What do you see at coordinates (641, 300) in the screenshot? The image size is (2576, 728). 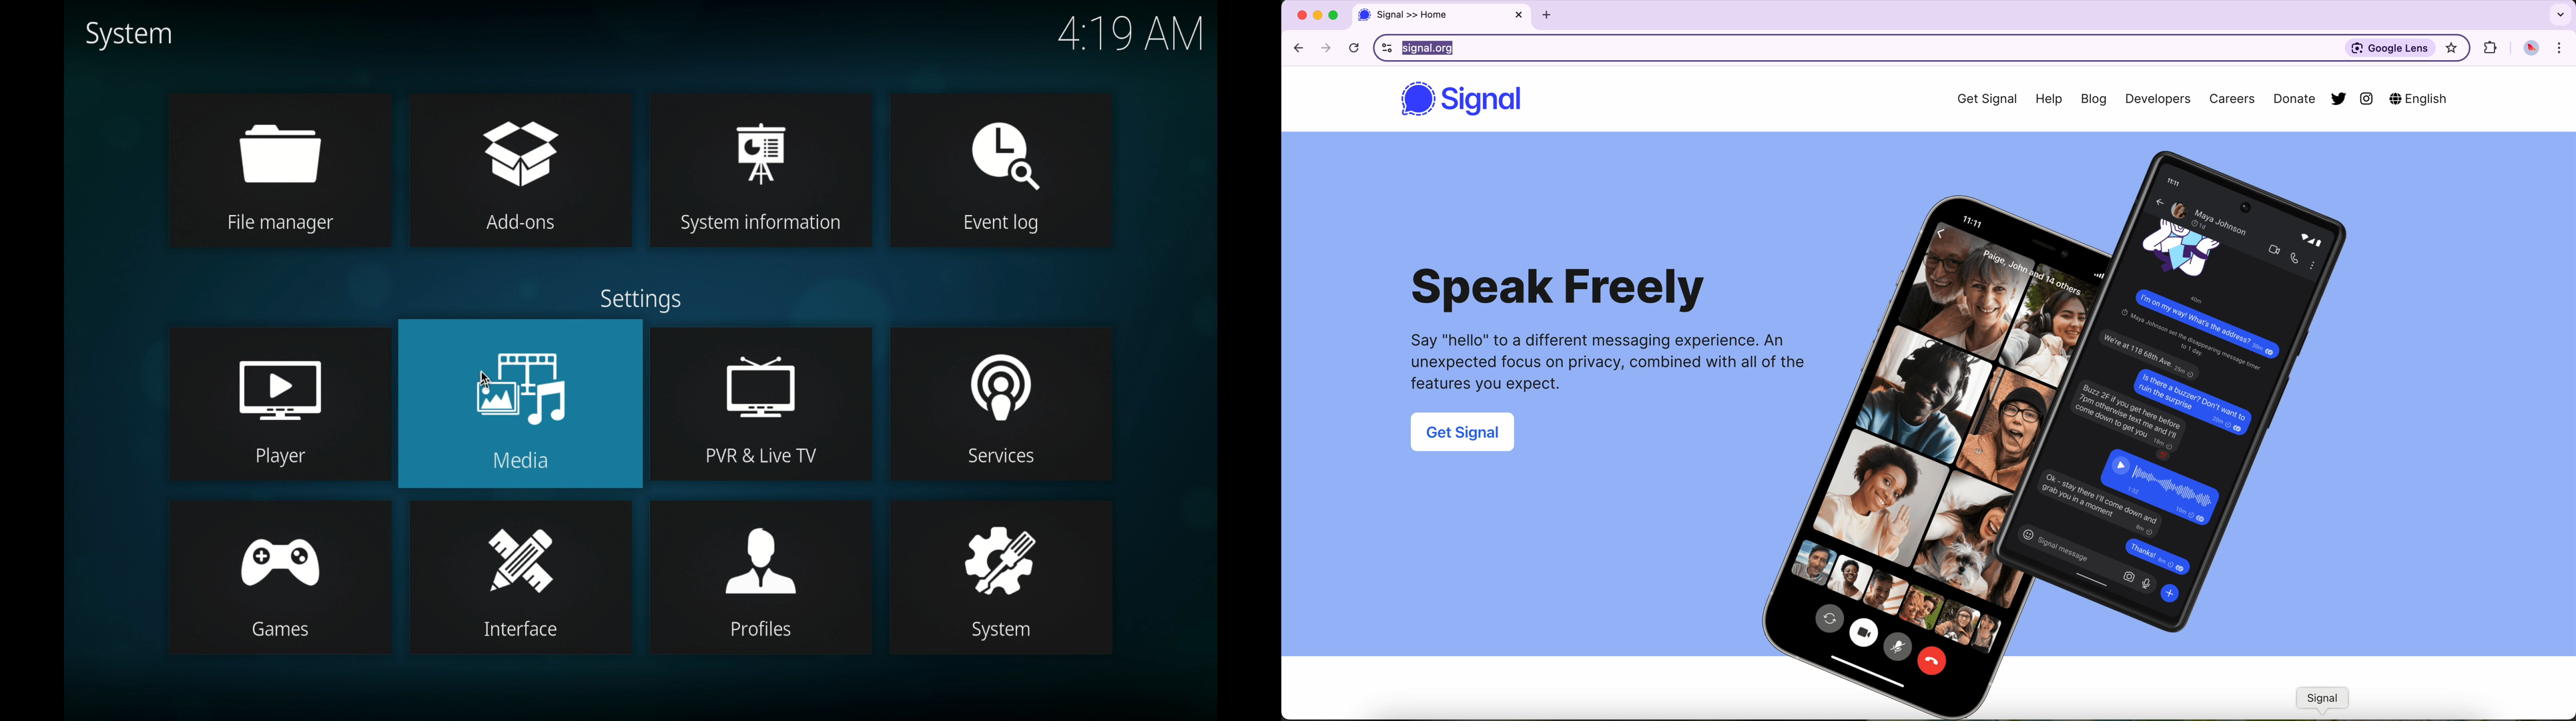 I see `settings` at bounding box center [641, 300].